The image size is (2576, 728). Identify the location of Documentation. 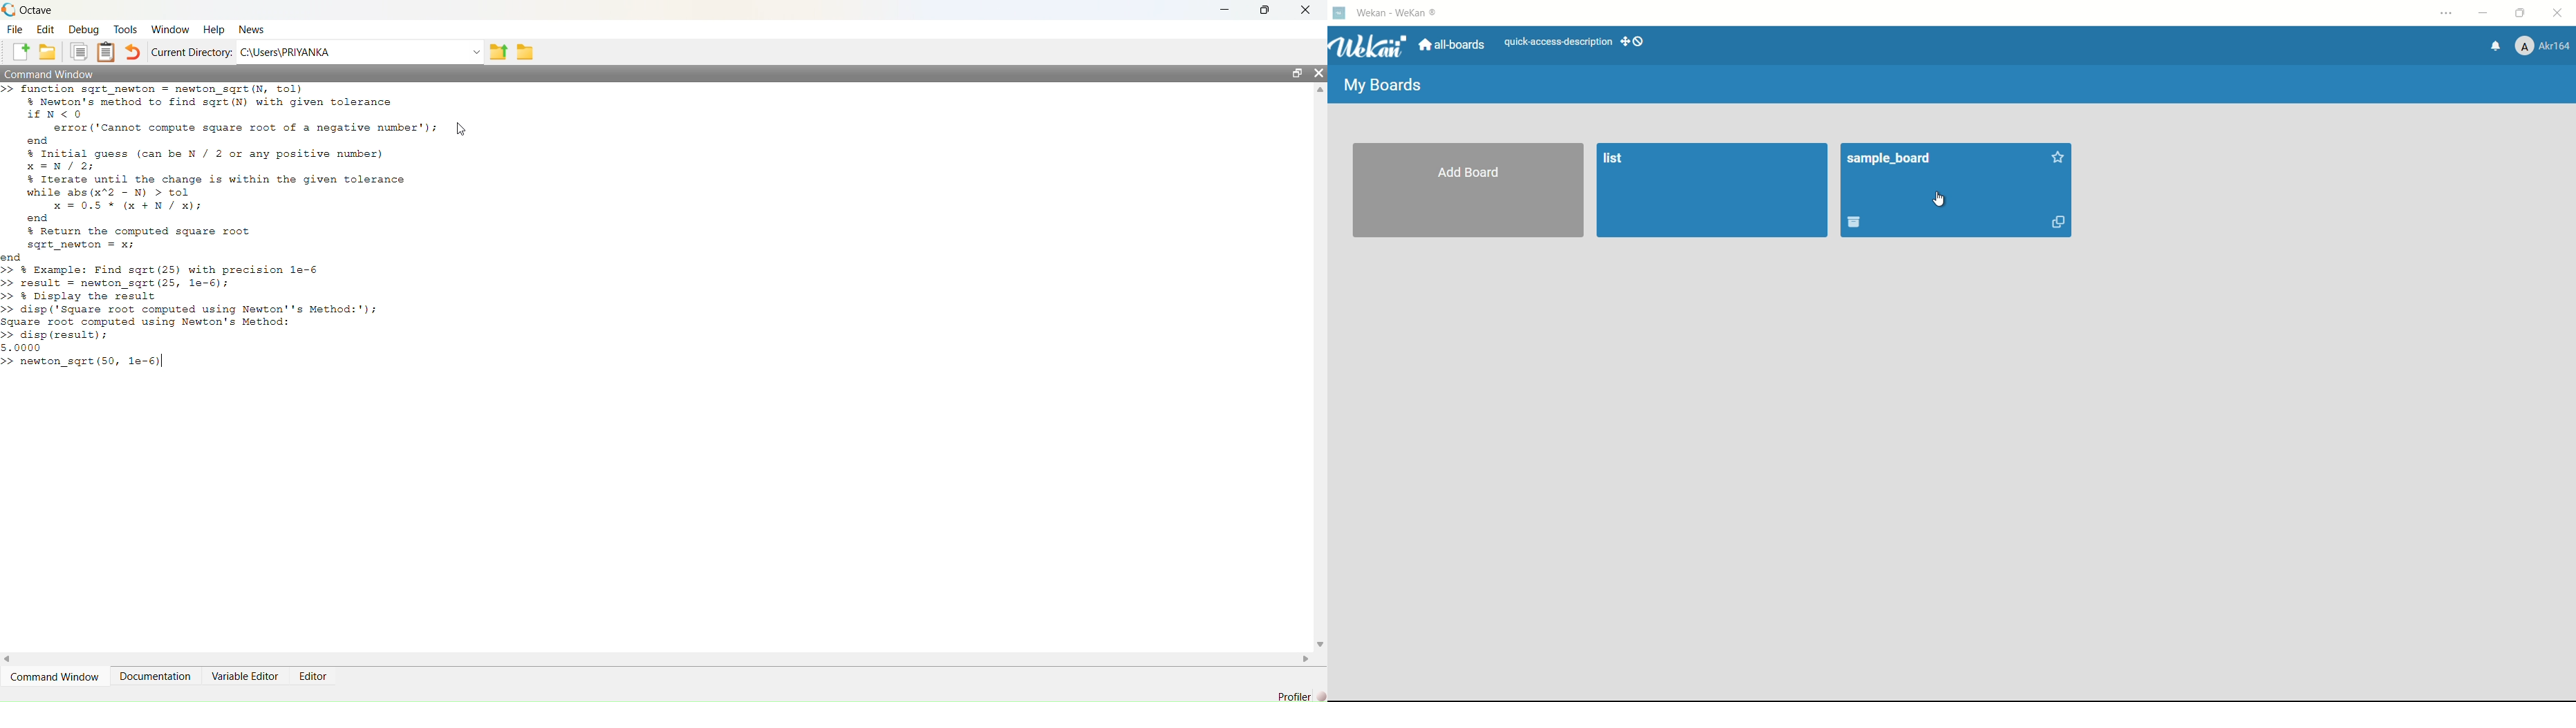
(158, 676).